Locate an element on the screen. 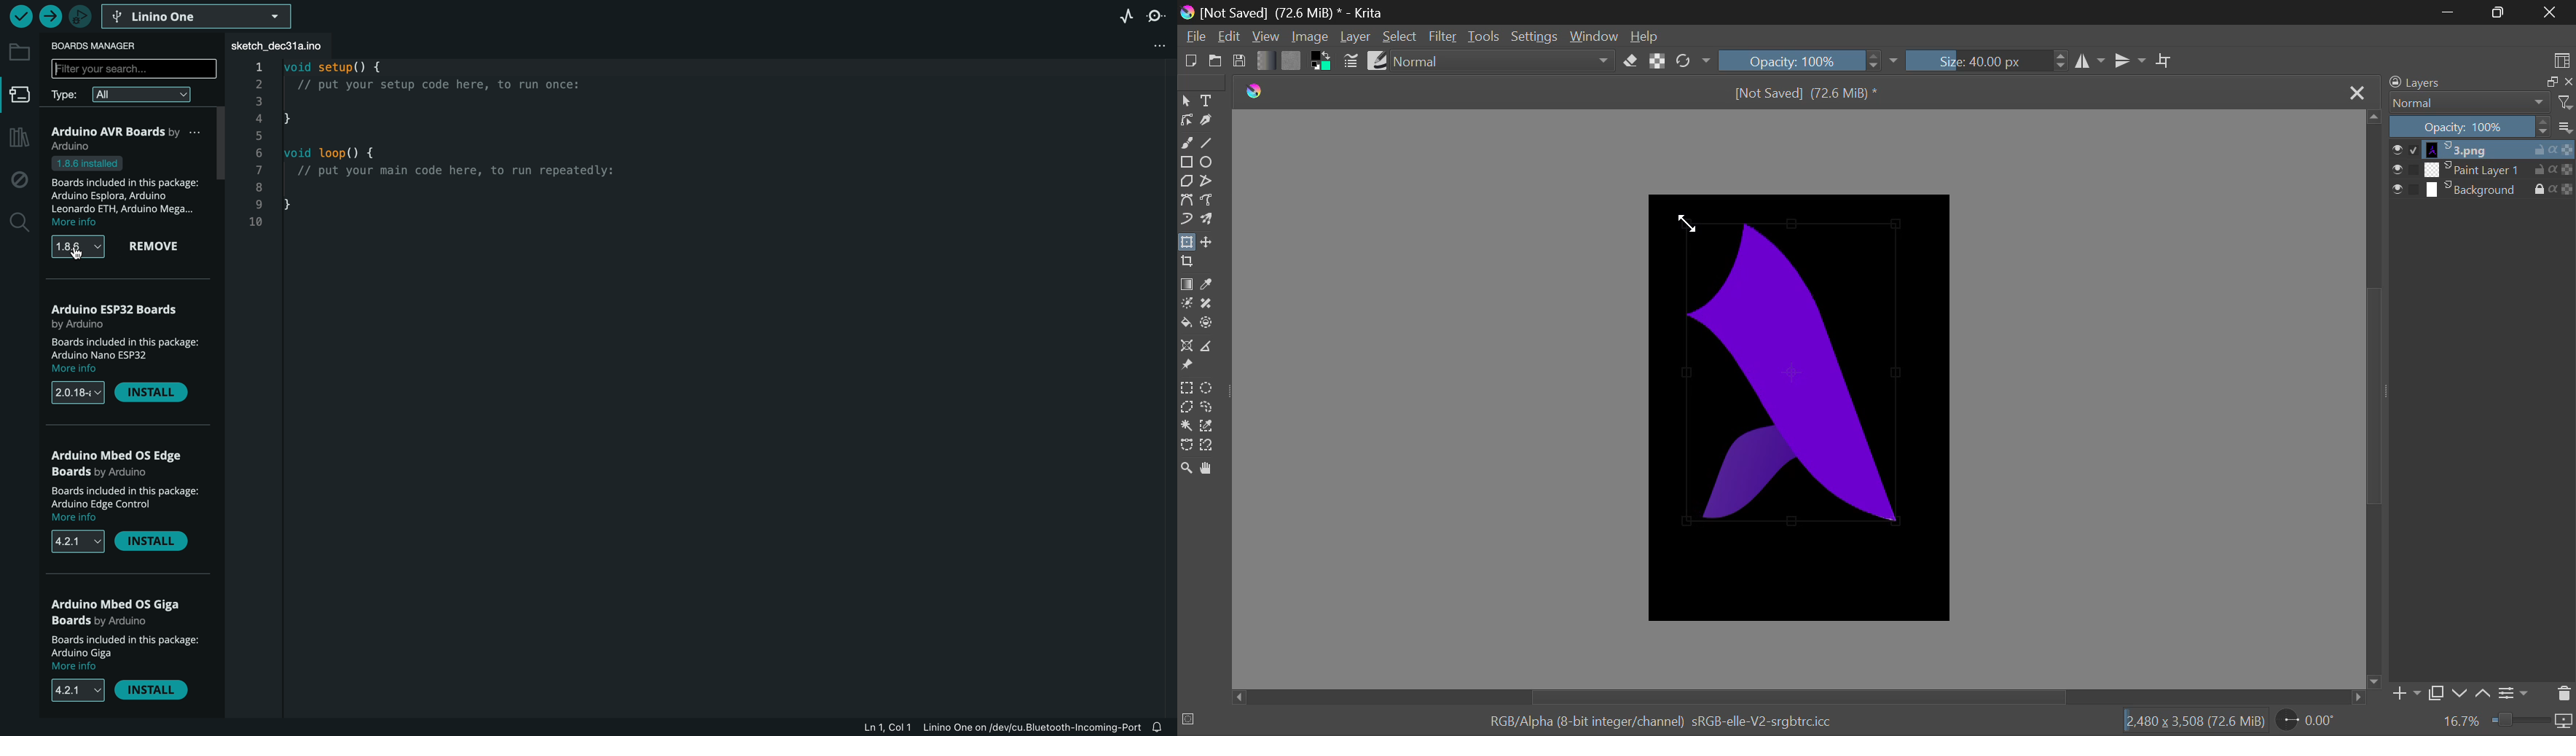  Choose Workspace is located at coordinates (2562, 60).